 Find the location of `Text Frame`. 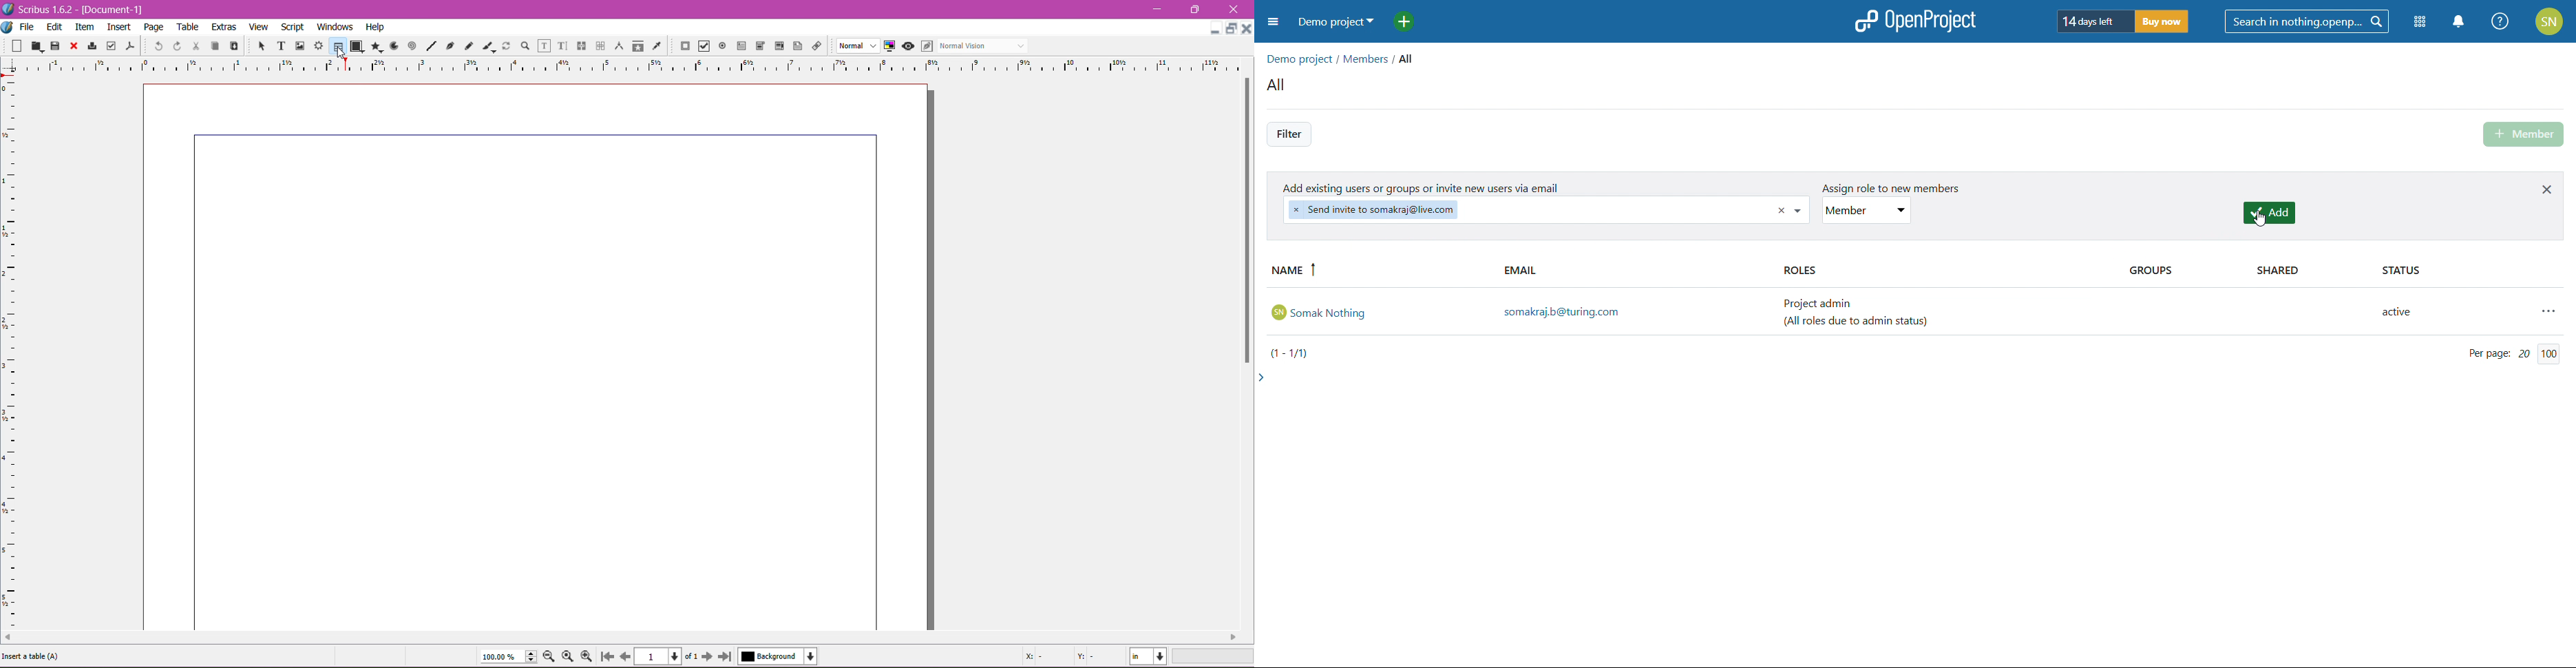

Text Frame is located at coordinates (278, 46).